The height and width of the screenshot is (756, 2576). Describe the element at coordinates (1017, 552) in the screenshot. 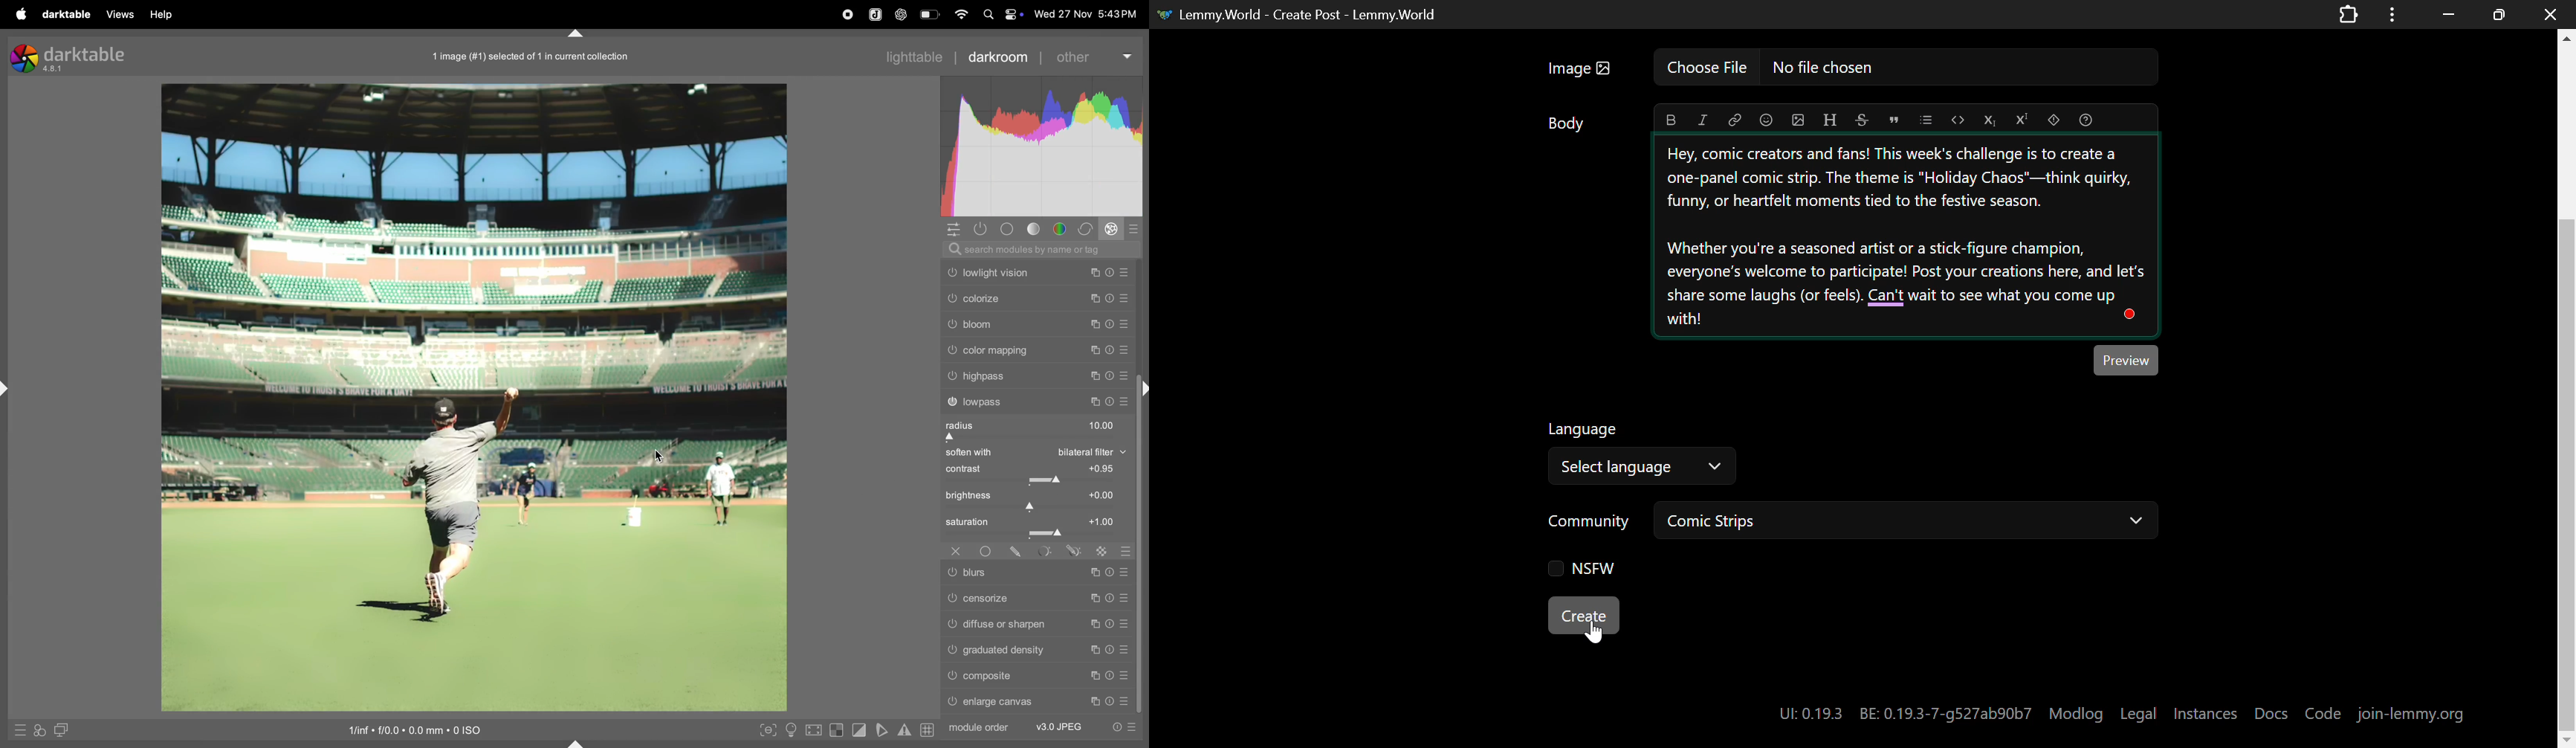

I see `drawn mask` at that location.